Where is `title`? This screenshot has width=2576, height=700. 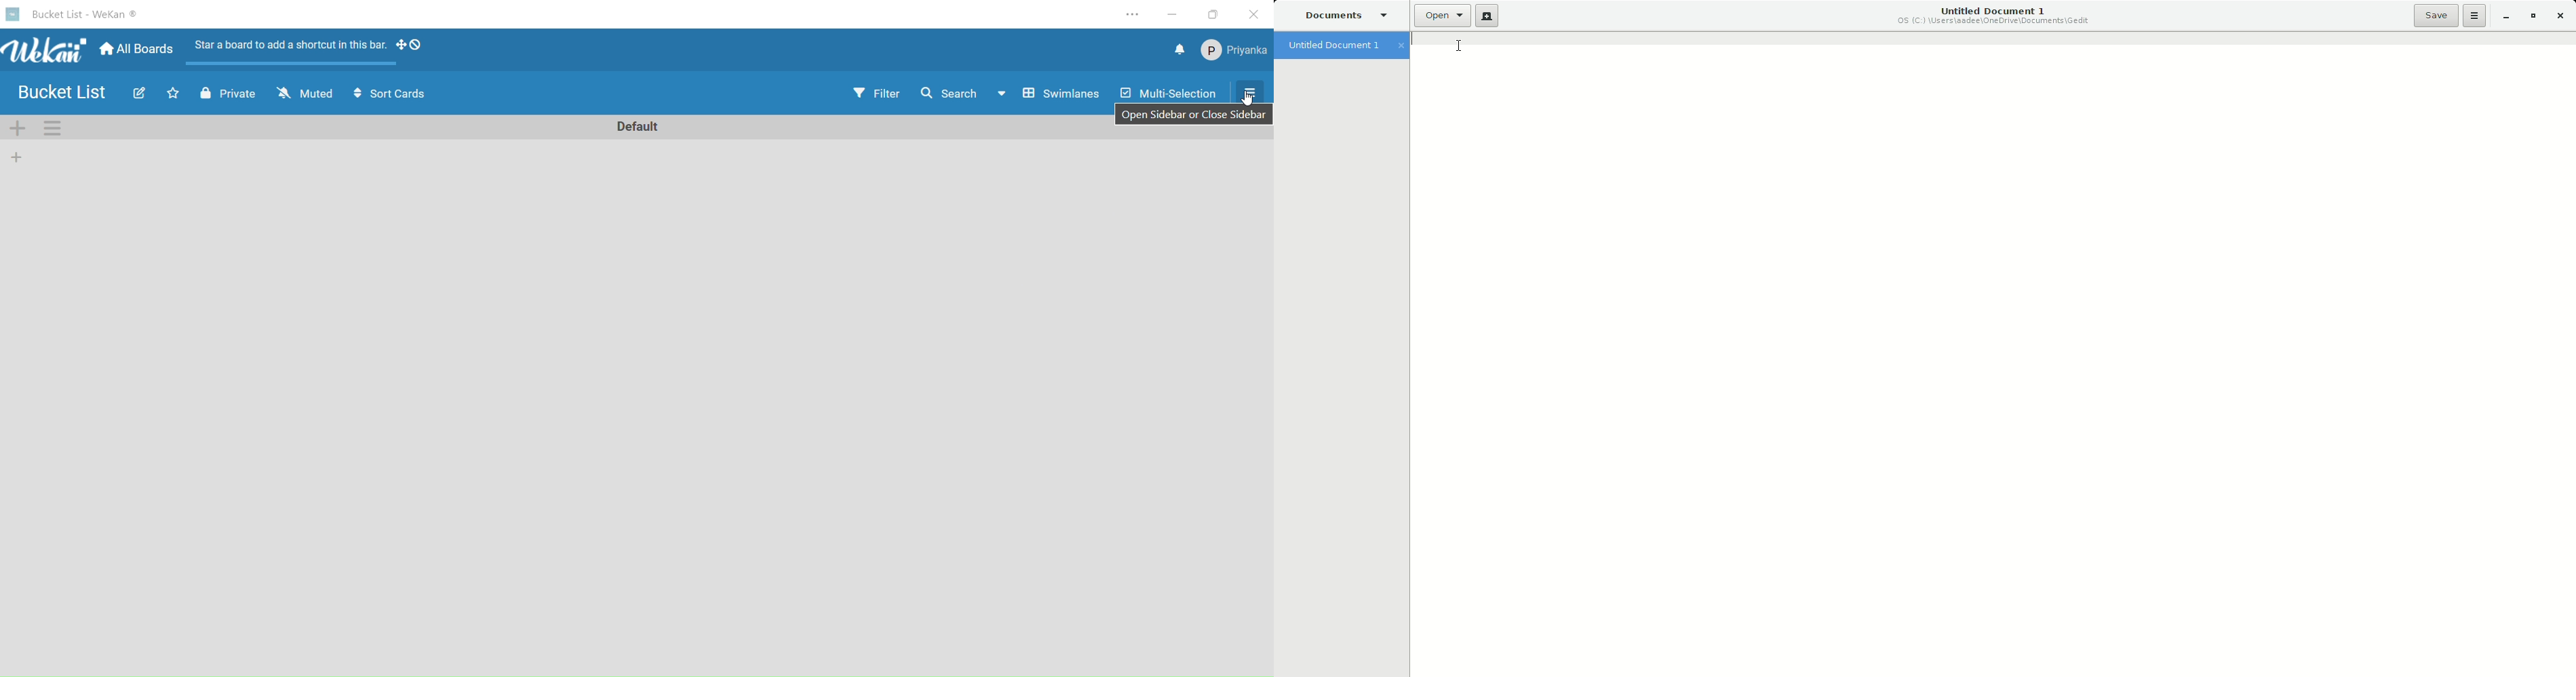
title is located at coordinates (49, 50).